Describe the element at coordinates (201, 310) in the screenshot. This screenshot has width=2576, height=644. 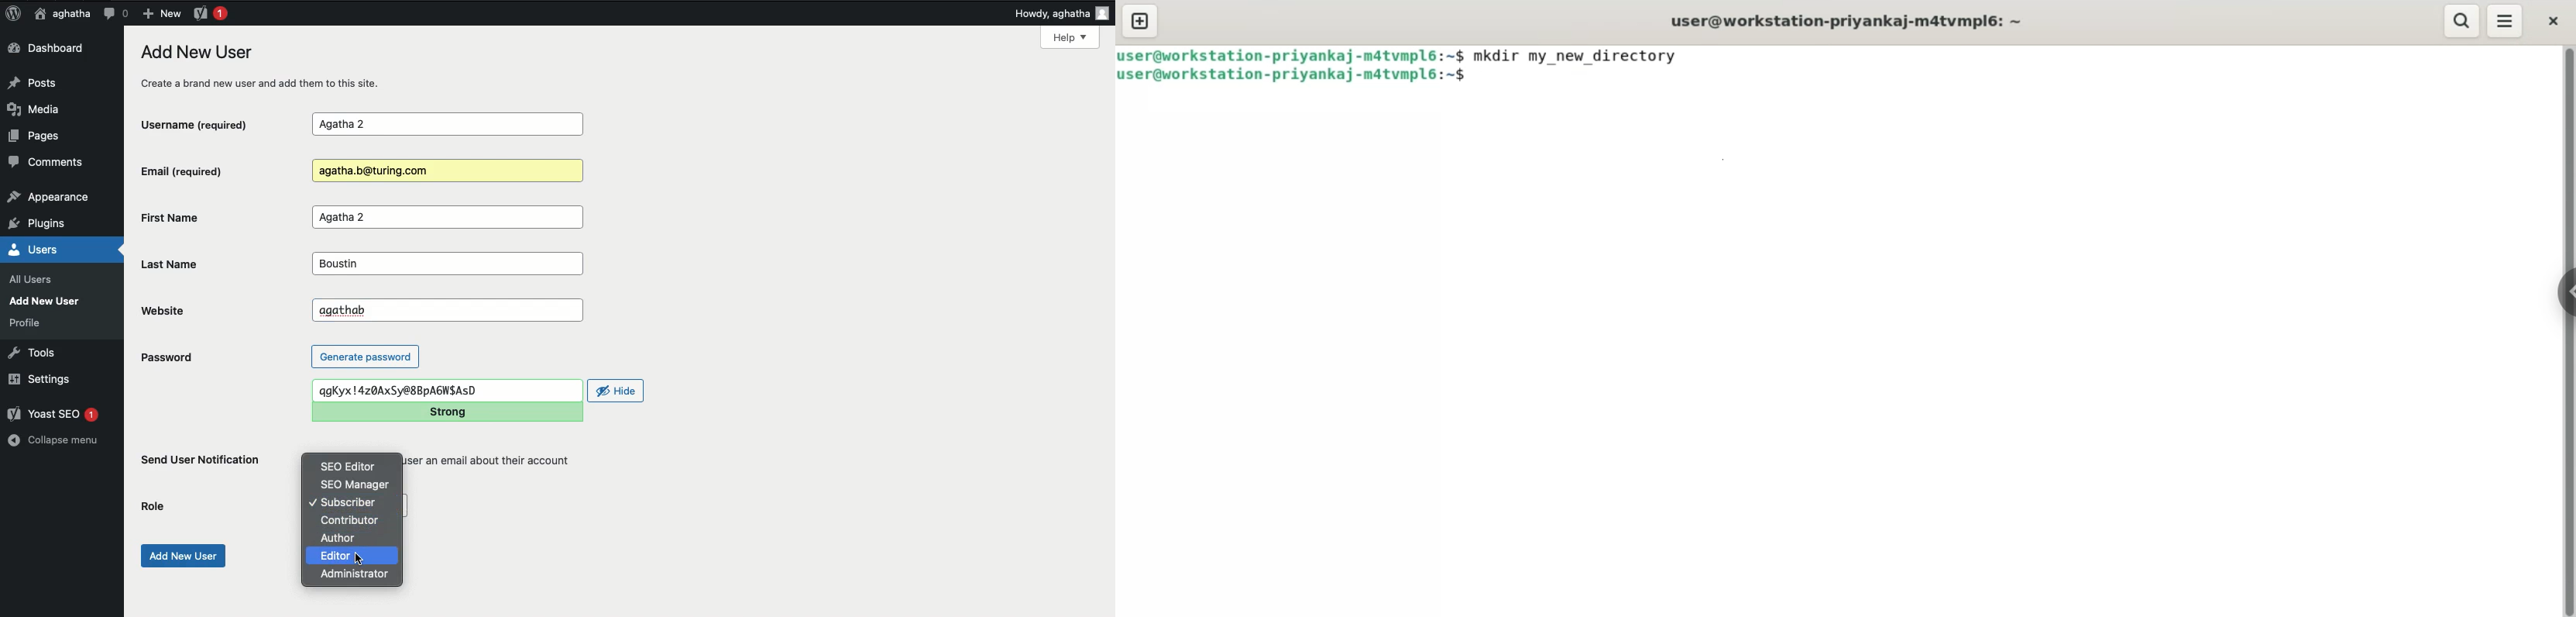
I see `Website` at that location.